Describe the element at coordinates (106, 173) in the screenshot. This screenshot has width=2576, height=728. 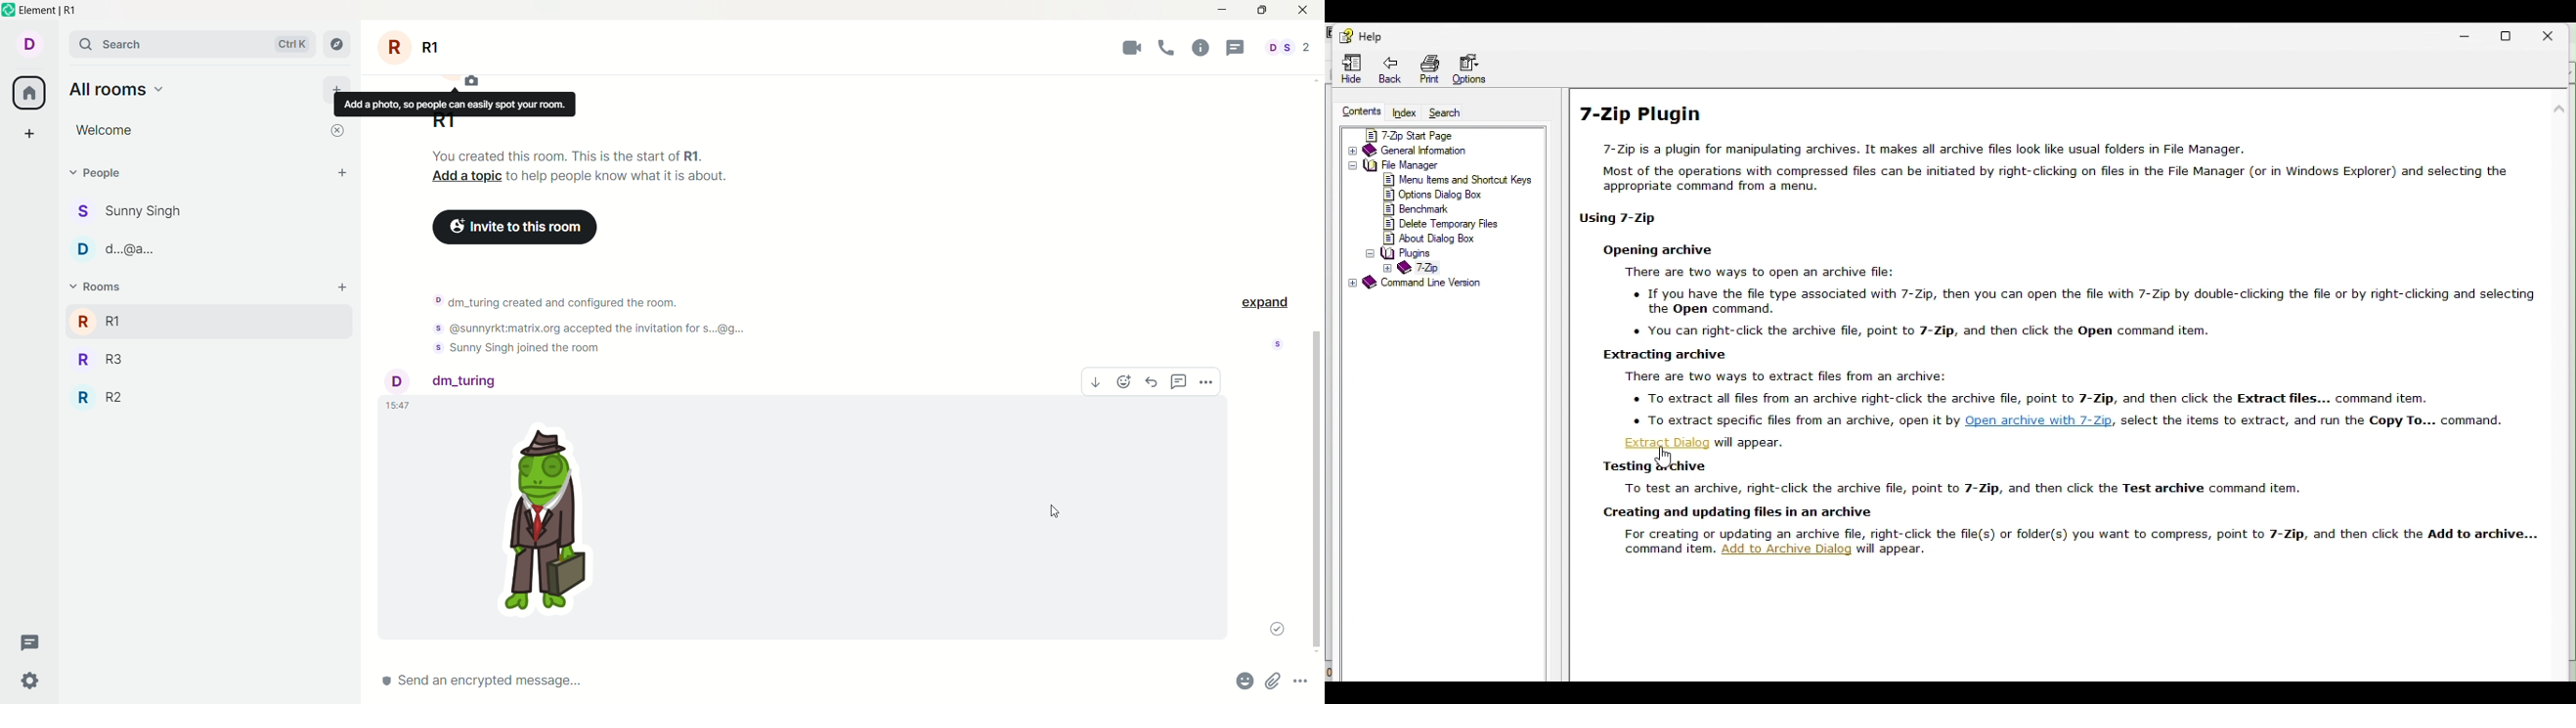
I see `People` at that location.